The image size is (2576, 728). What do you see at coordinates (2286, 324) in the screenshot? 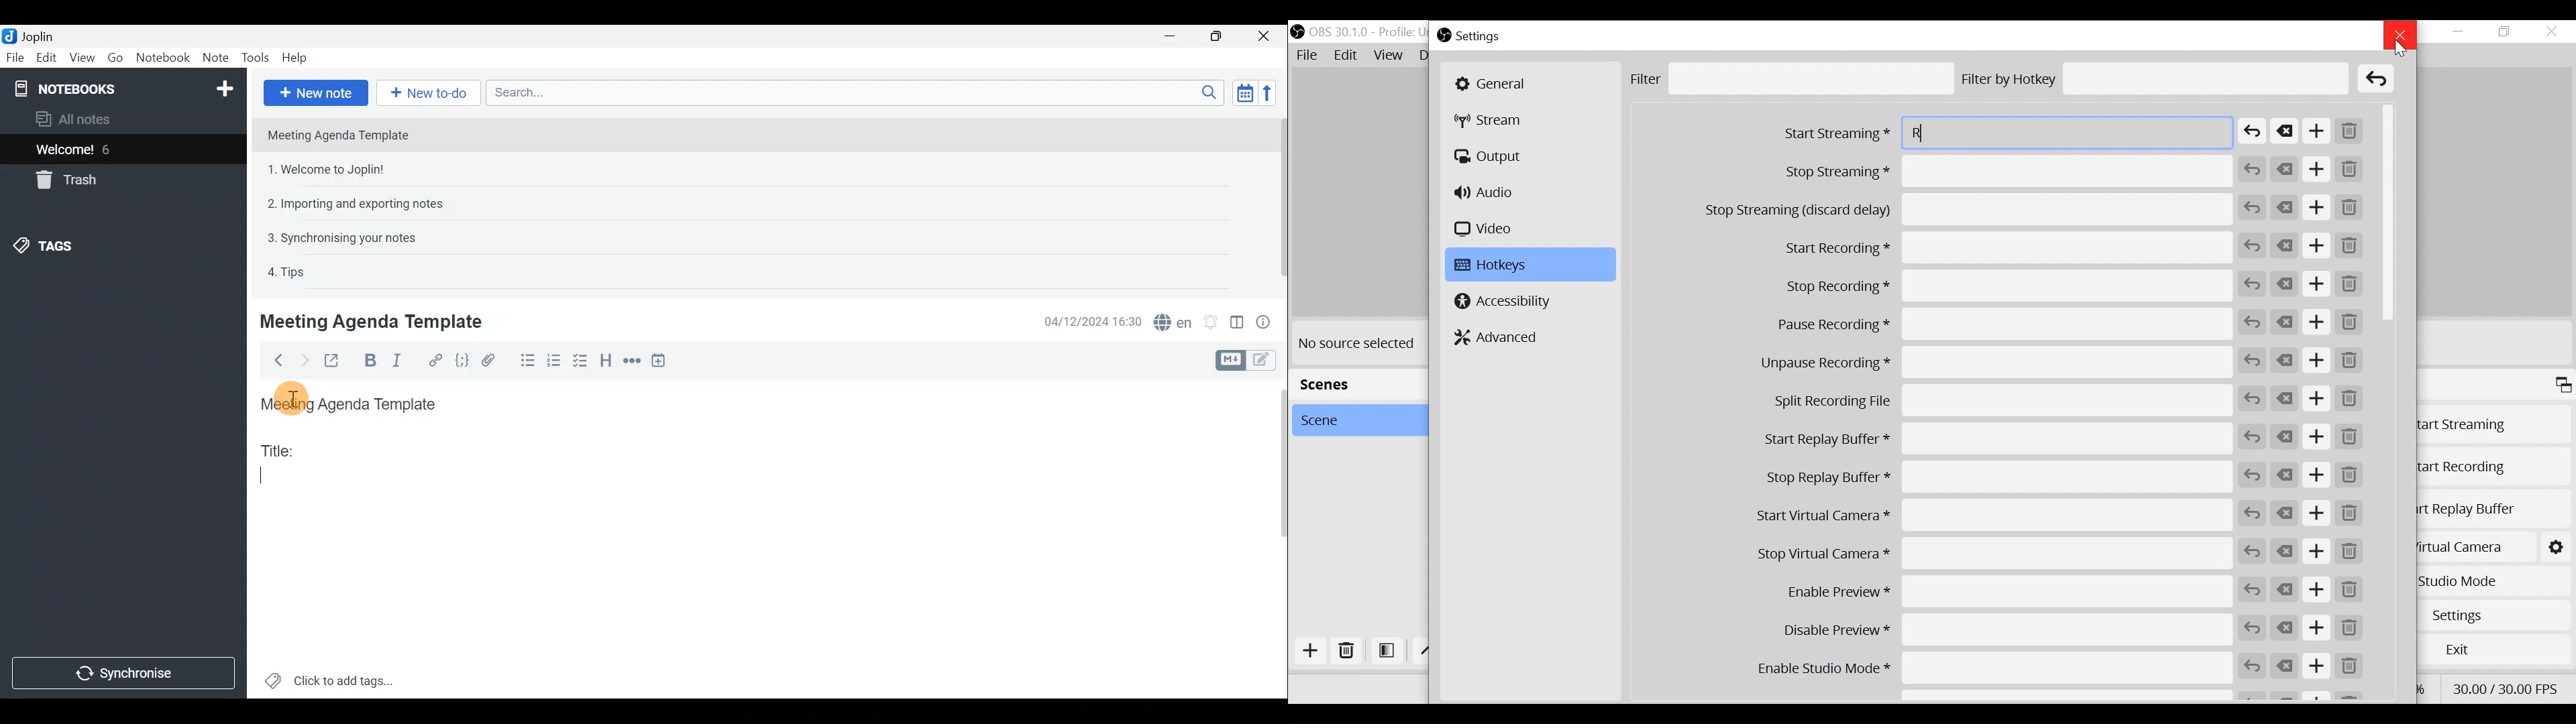
I see `Clear` at bounding box center [2286, 324].